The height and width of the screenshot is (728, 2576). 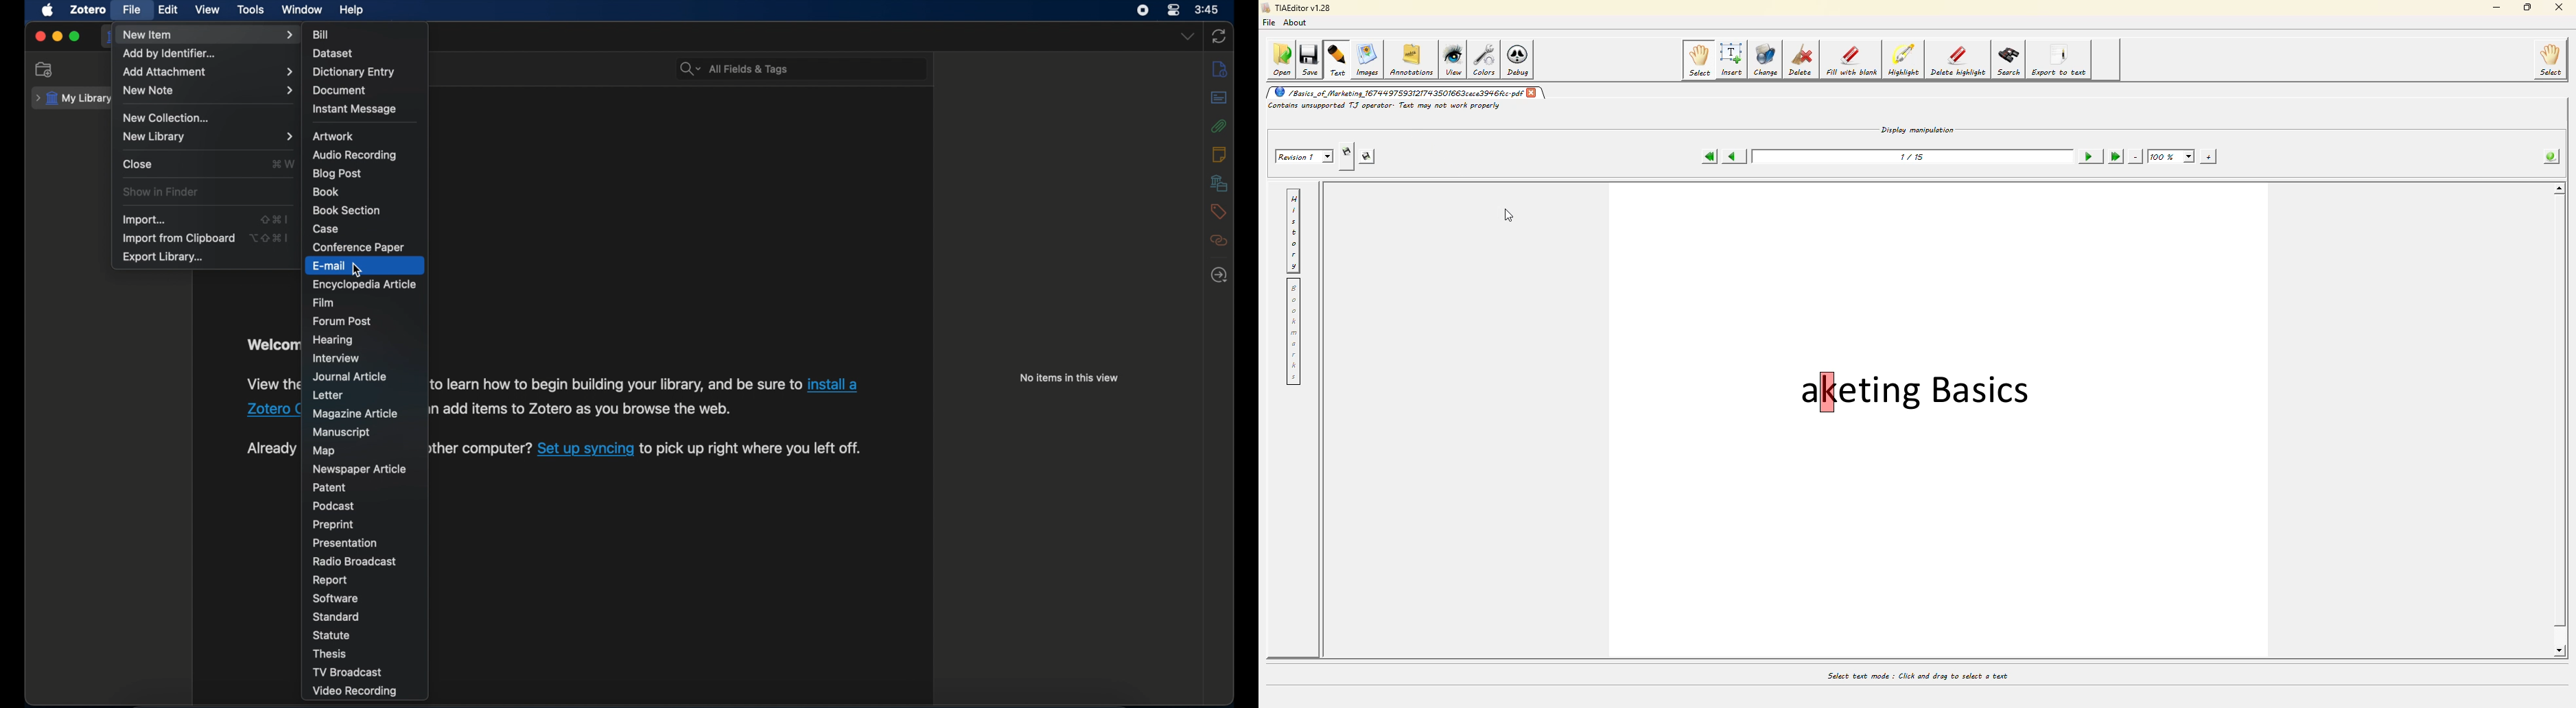 I want to click on add by identifier, so click(x=169, y=54).